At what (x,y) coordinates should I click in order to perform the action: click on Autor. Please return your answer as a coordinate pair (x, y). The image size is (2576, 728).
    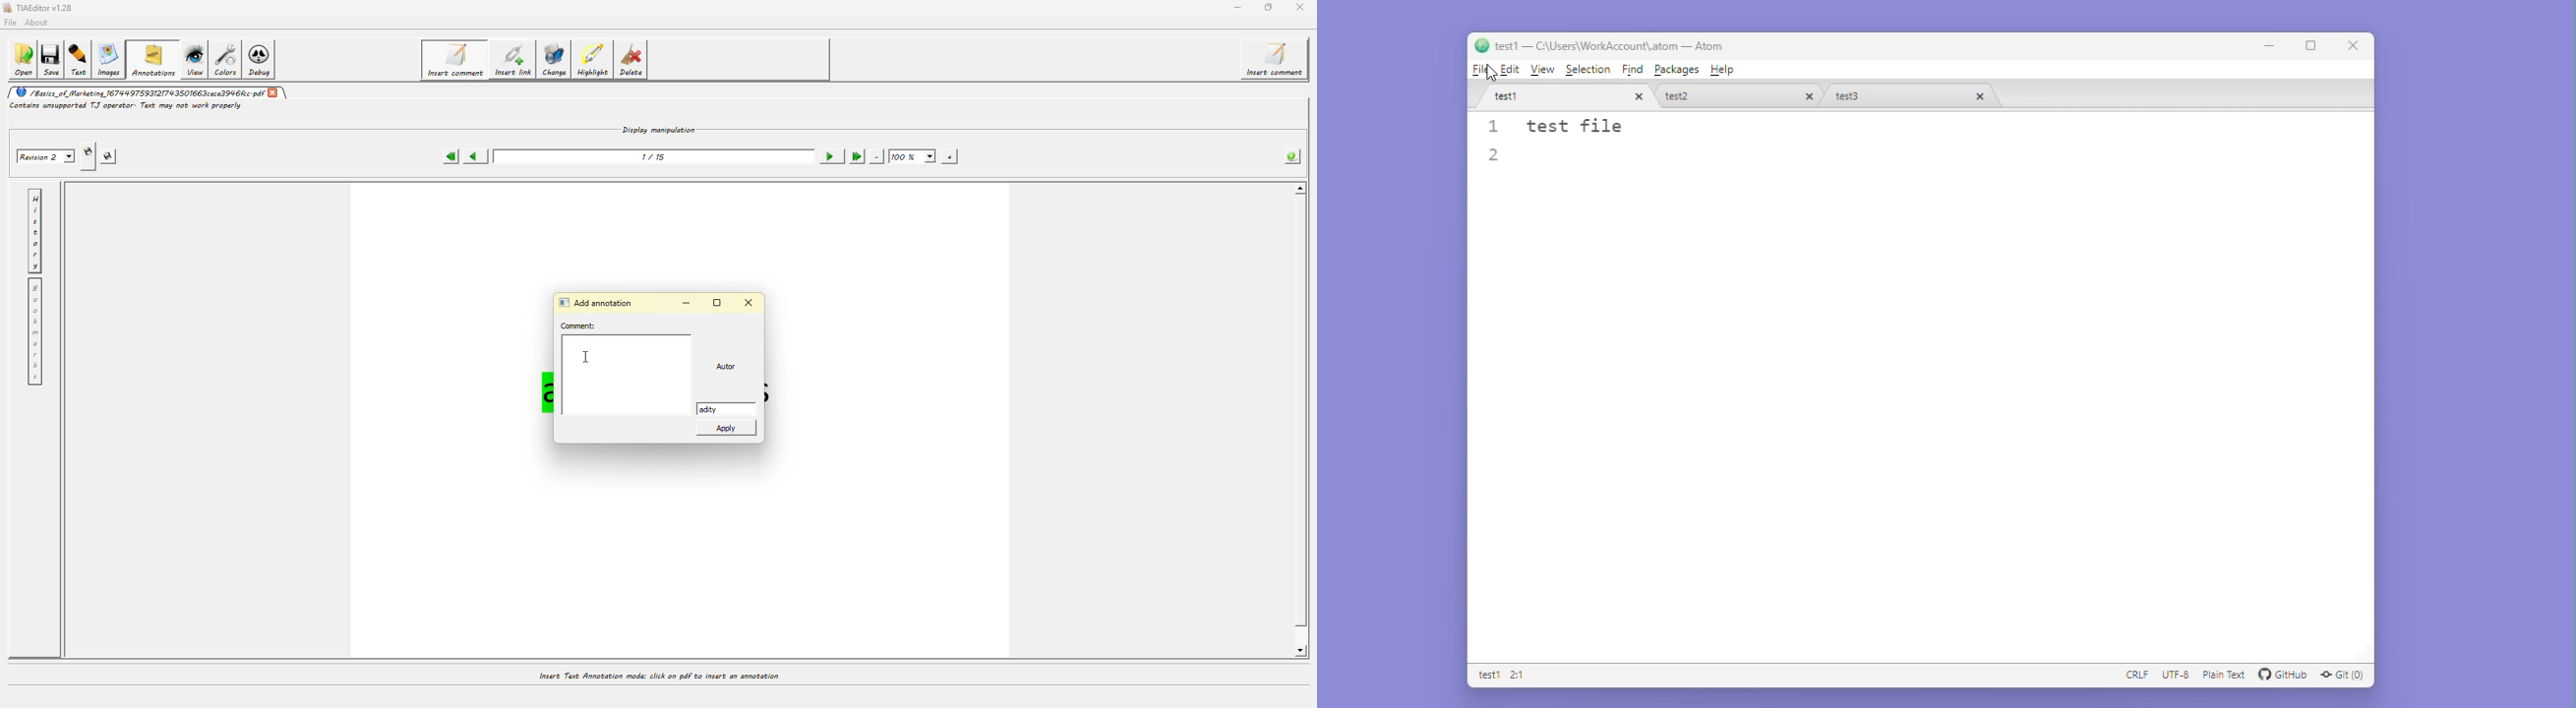
    Looking at the image, I should click on (731, 367).